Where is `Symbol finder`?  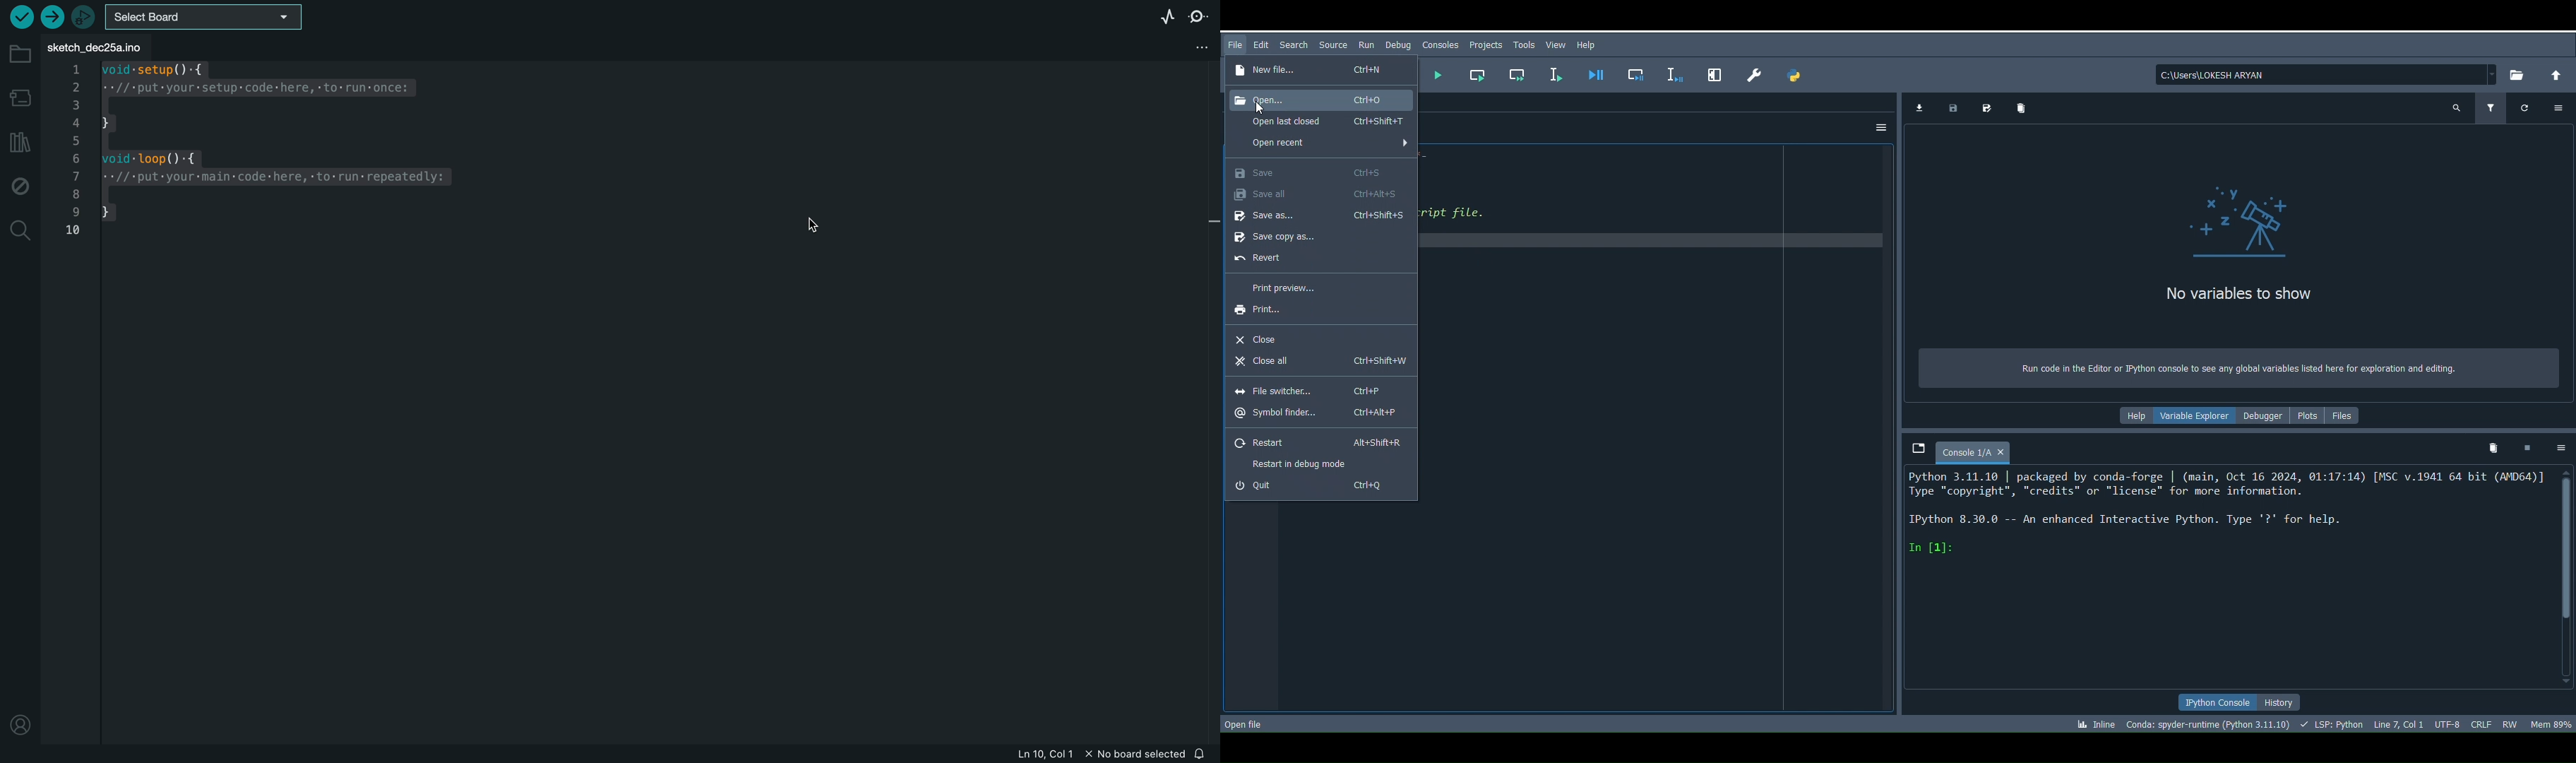
Symbol finder is located at coordinates (1318, 411).